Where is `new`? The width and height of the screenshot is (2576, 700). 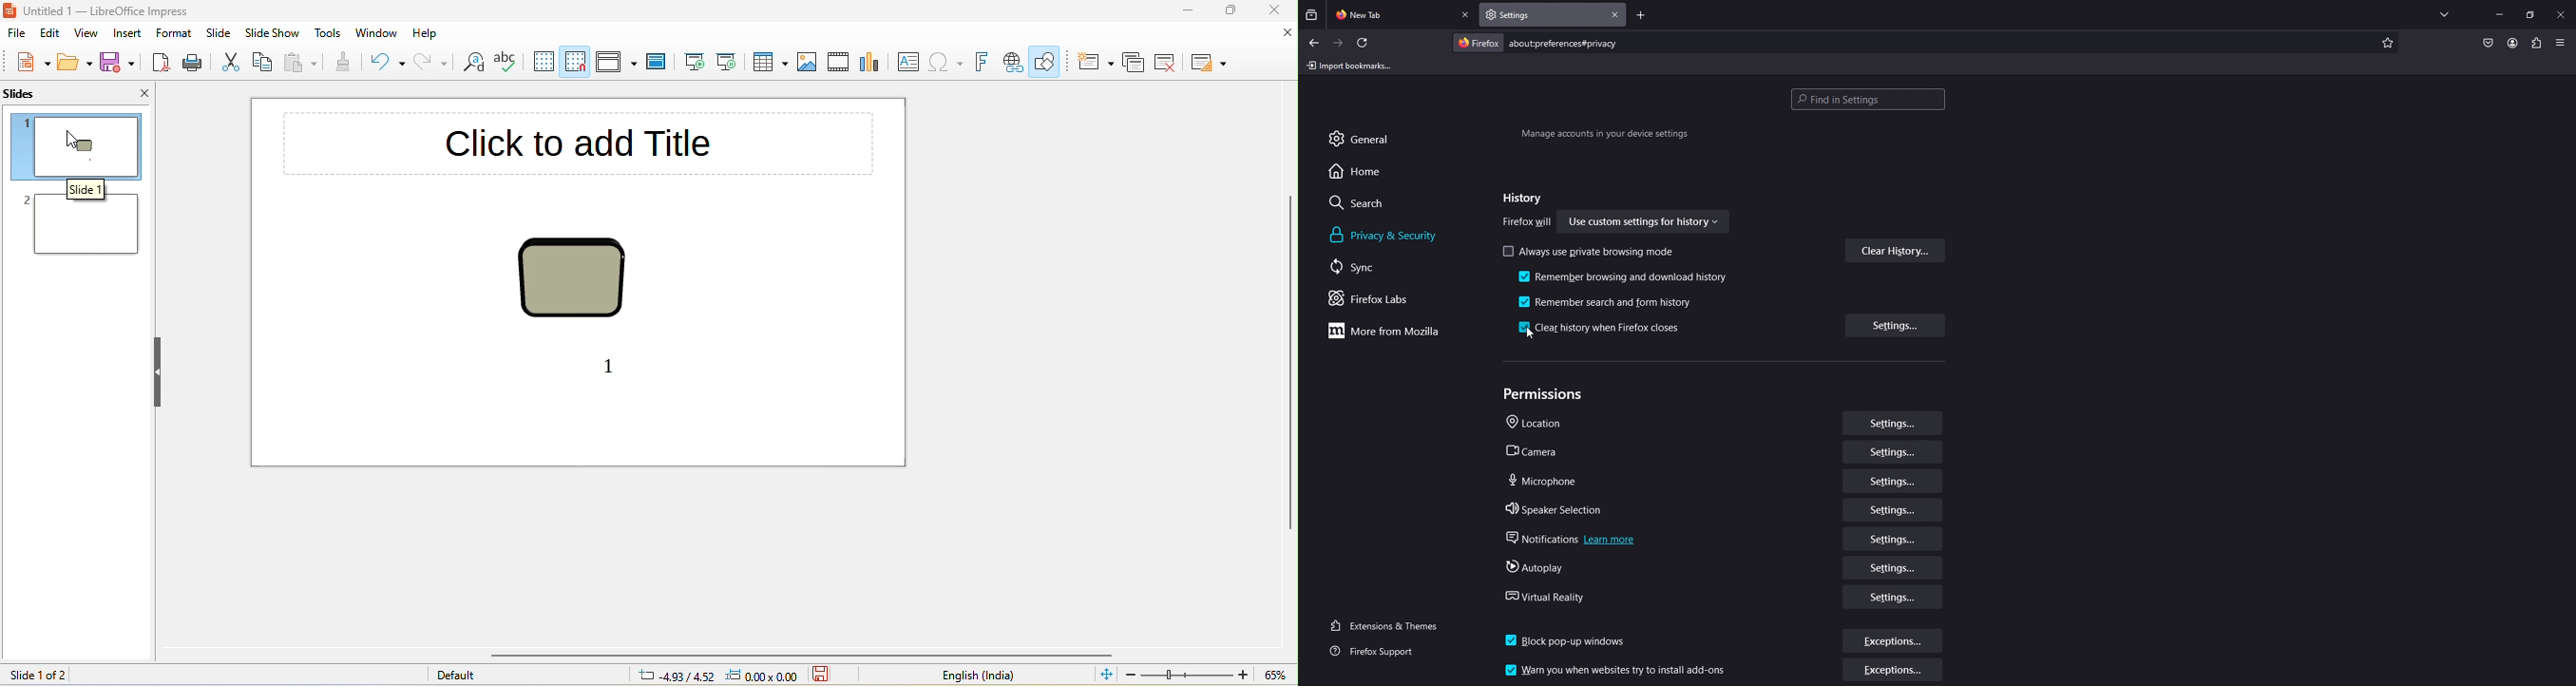
new is located at coordinates (30, 63).